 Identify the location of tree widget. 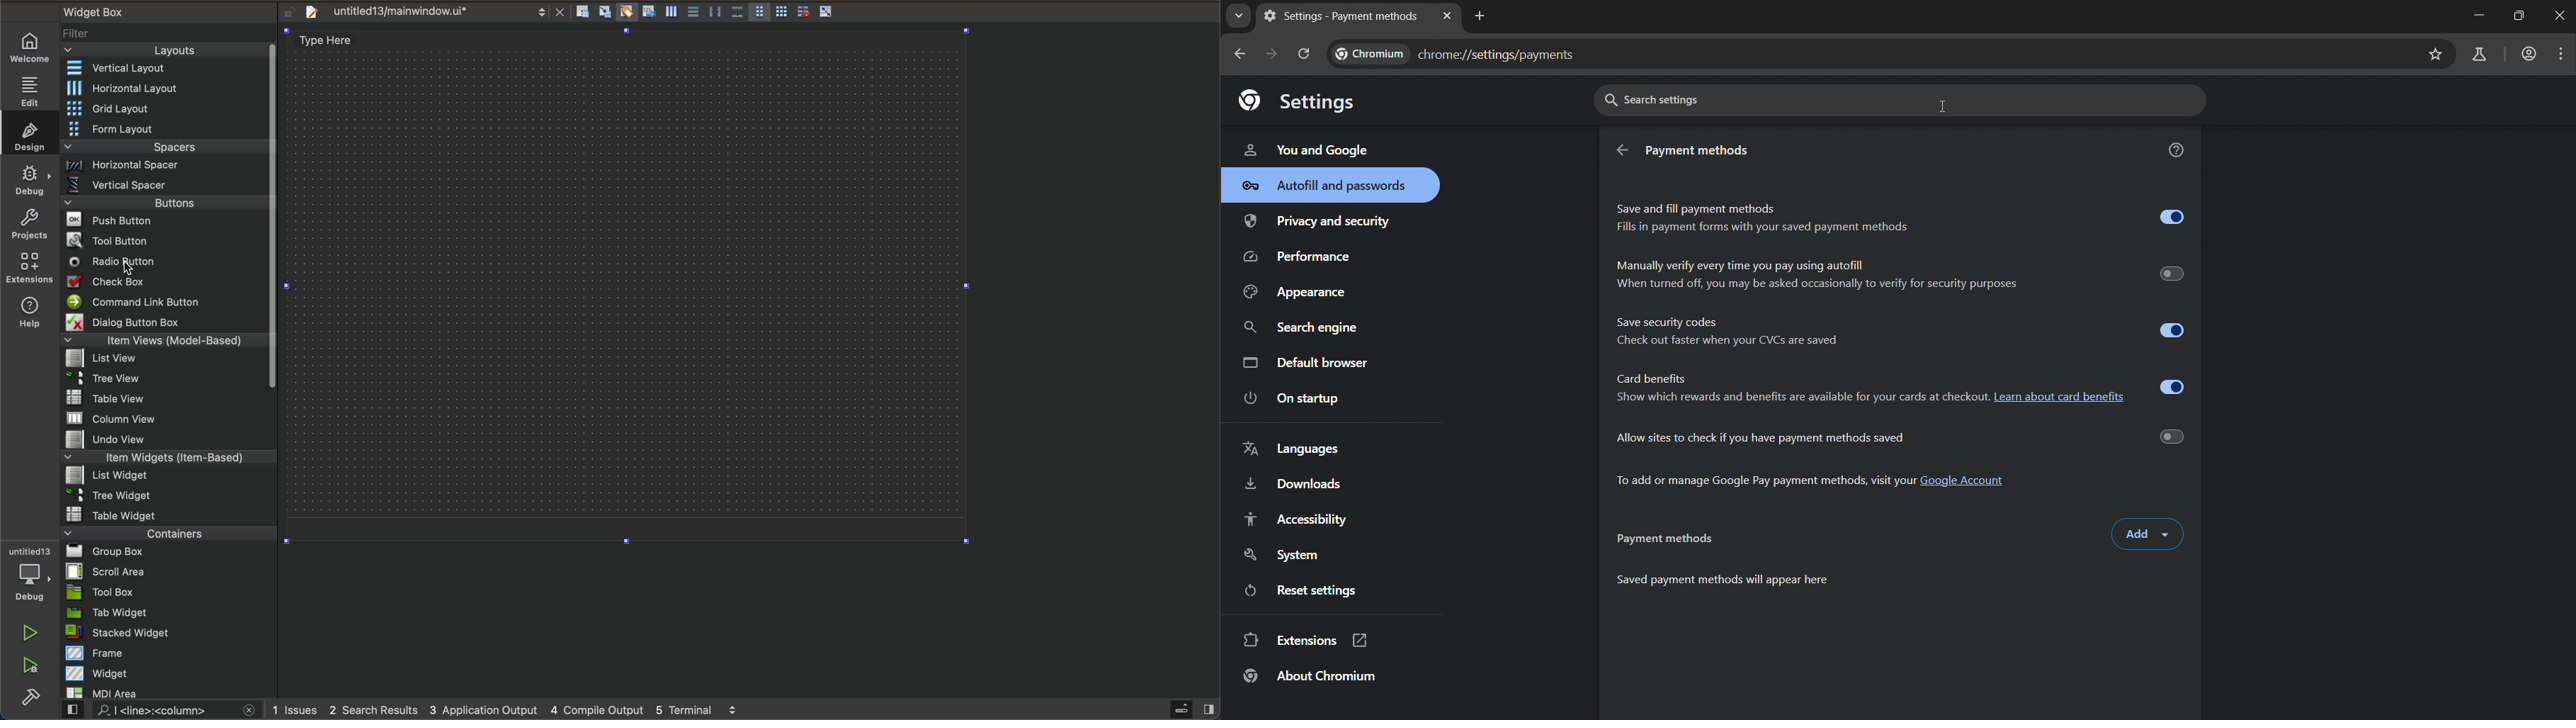
(170, 496).